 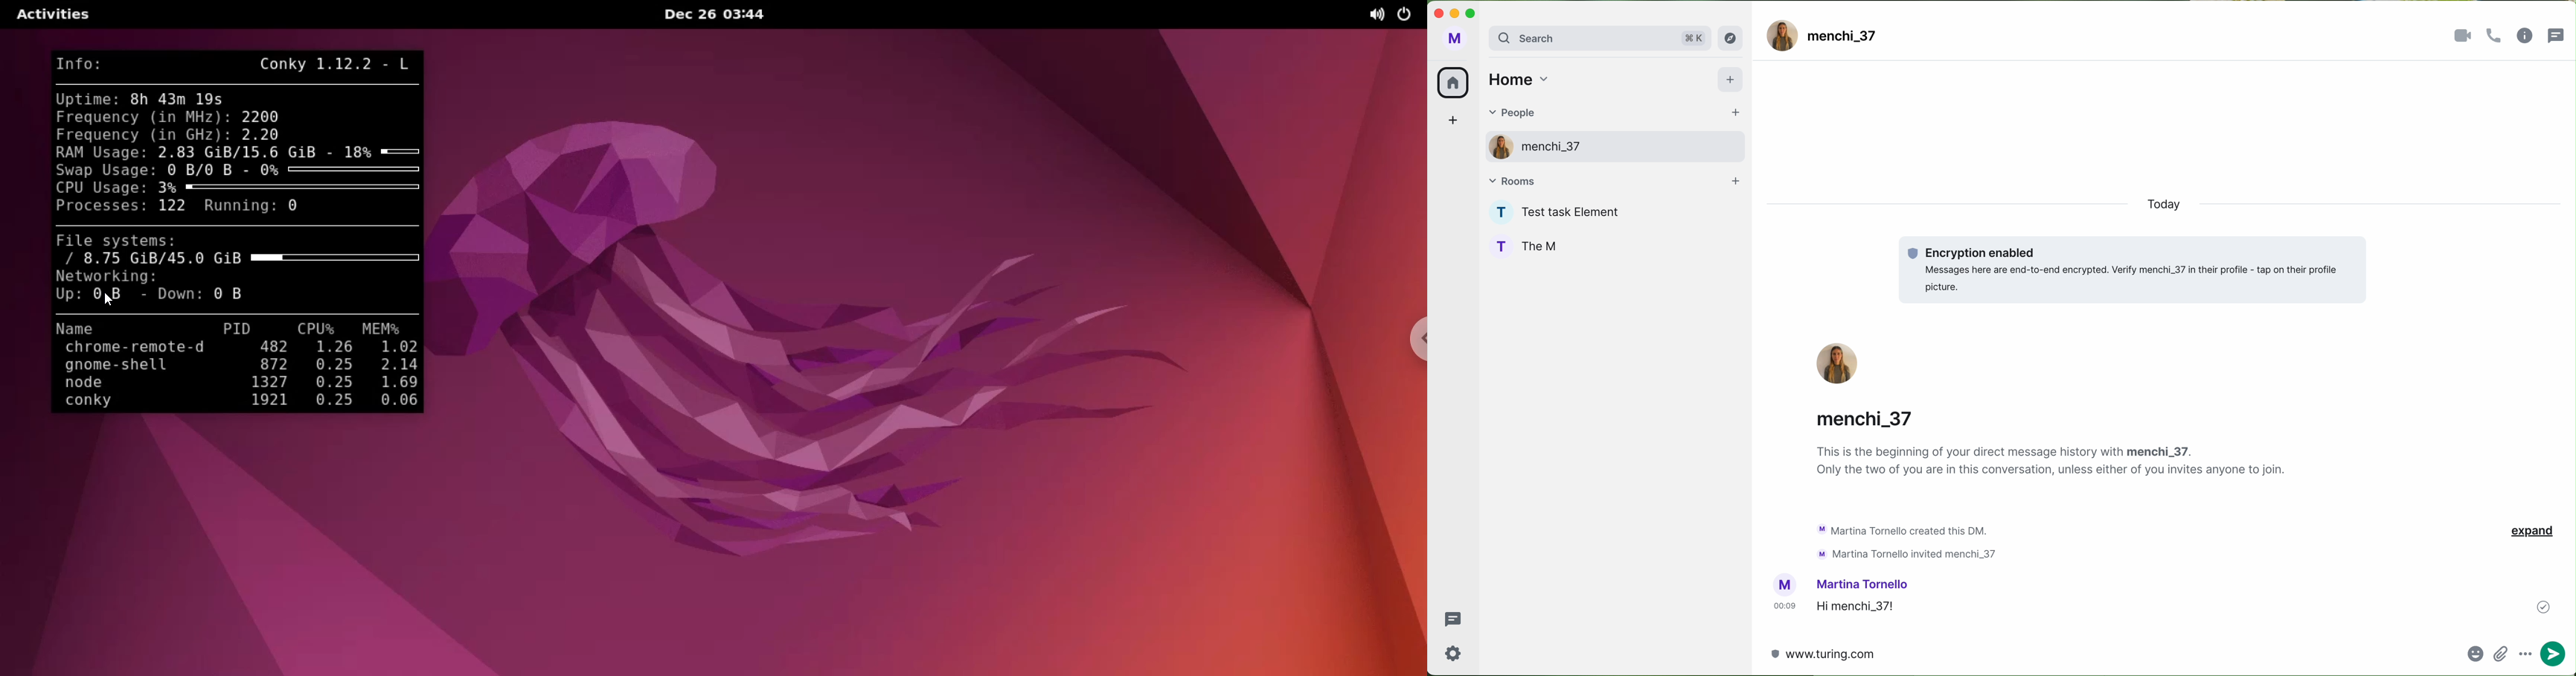 I want to click on profile, so click(x=1499, y=245).